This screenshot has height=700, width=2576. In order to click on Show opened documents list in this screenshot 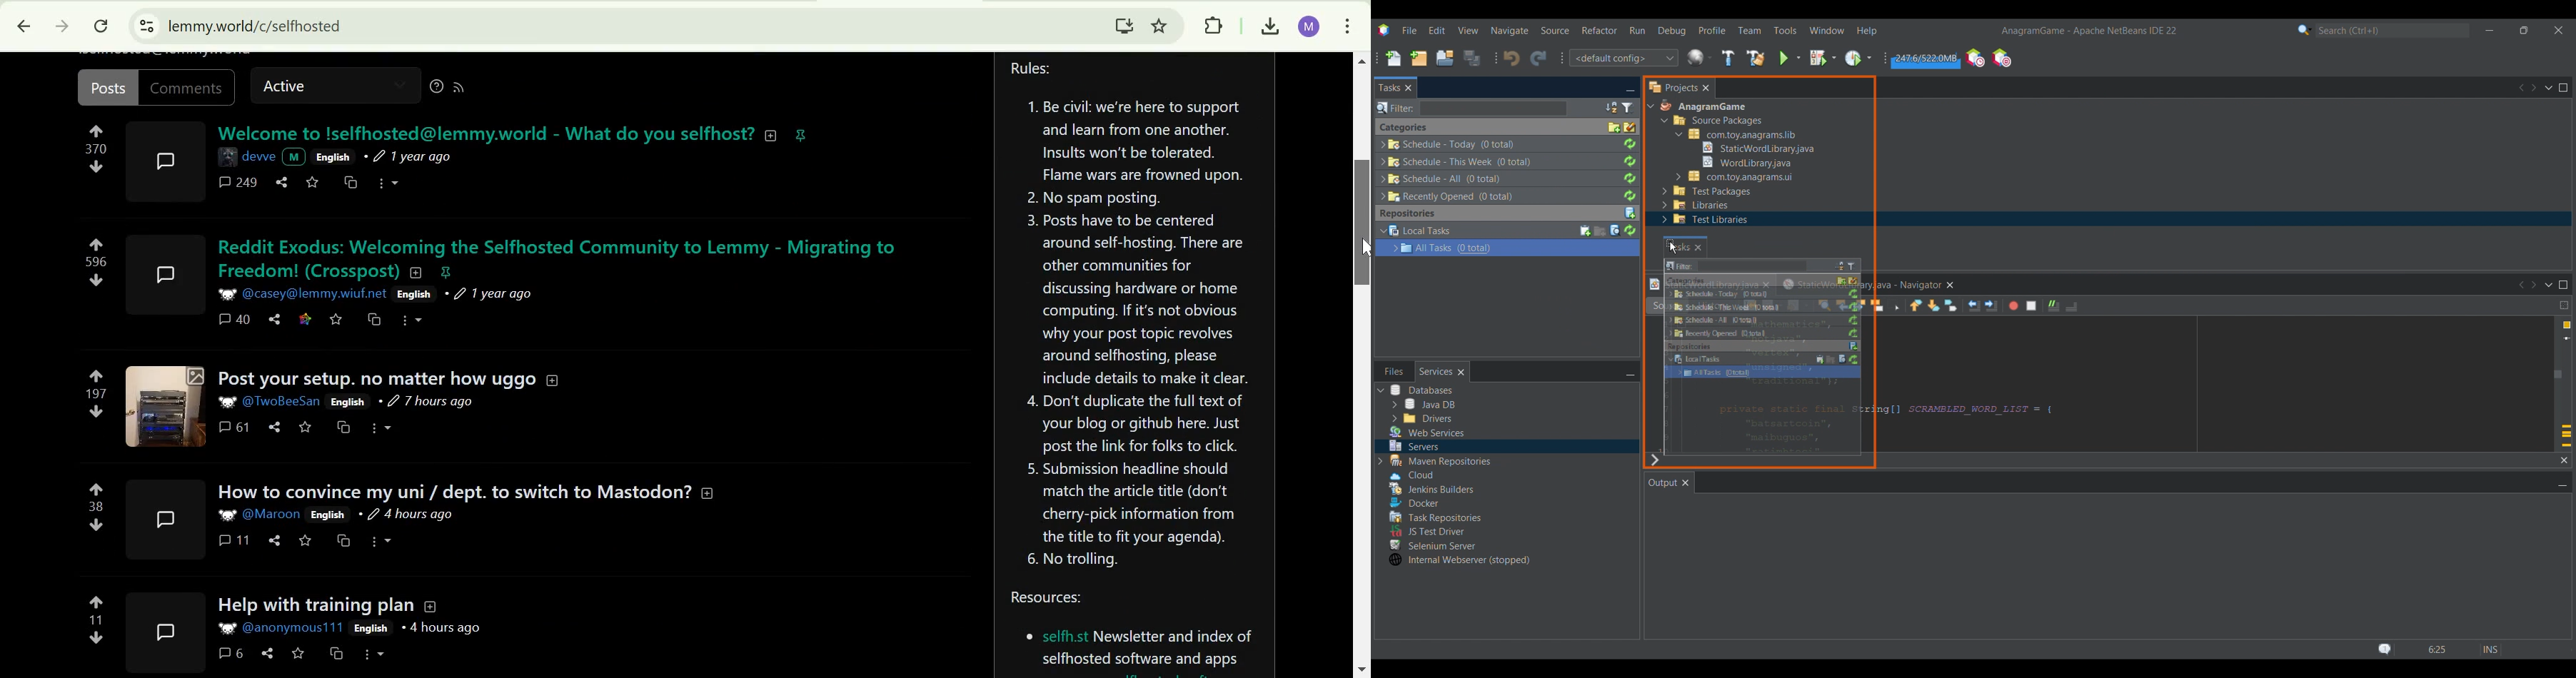, I will do `click(2551, 286)`.